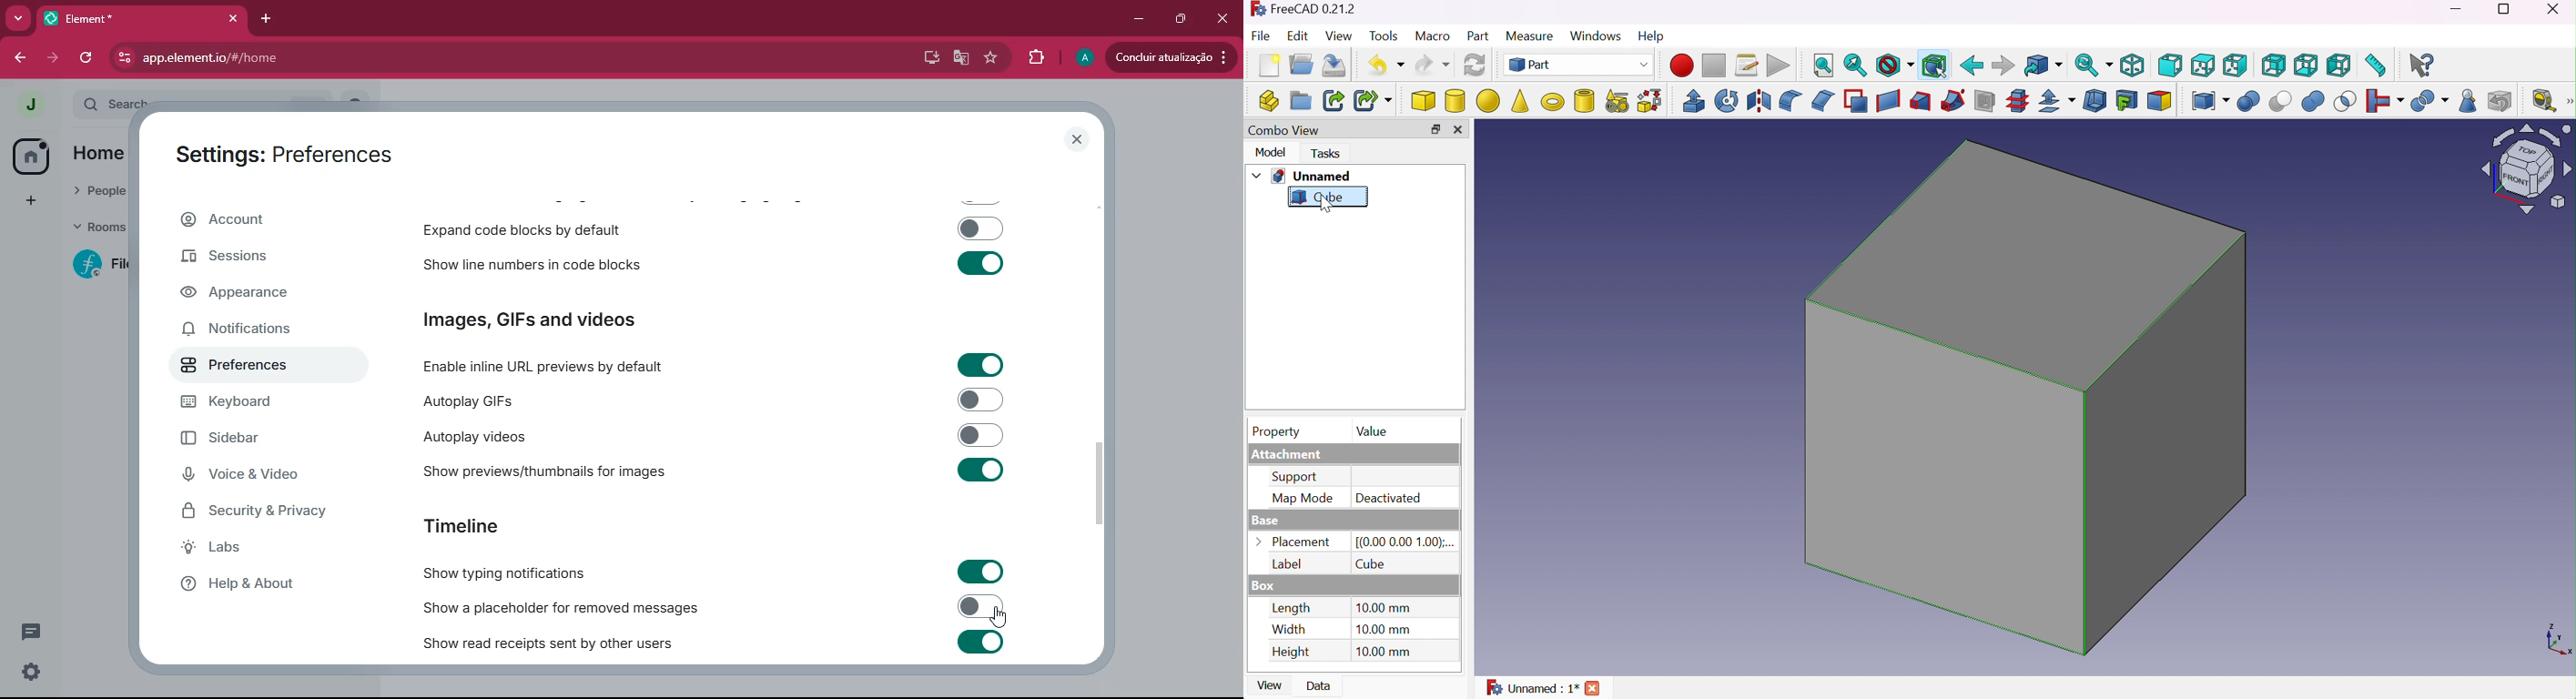  I want to click on quick settings, so click(31, 671).